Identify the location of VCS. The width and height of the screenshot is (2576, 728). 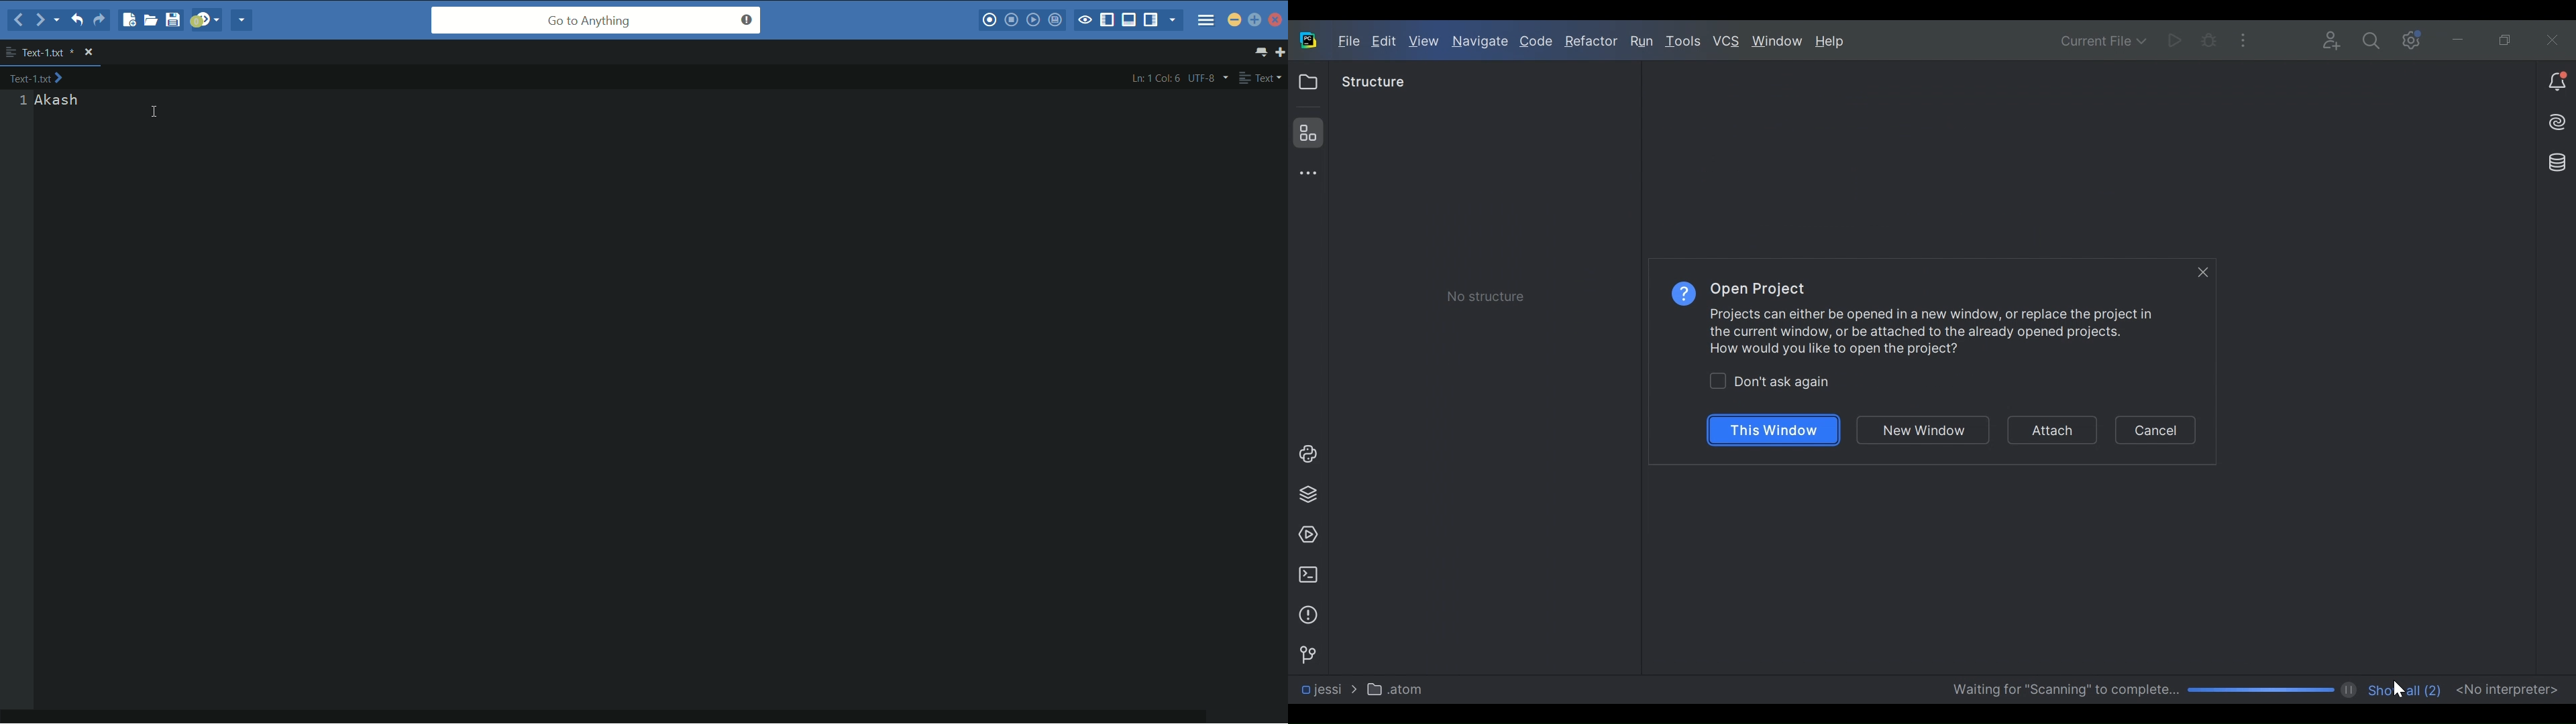
(1726, 42).